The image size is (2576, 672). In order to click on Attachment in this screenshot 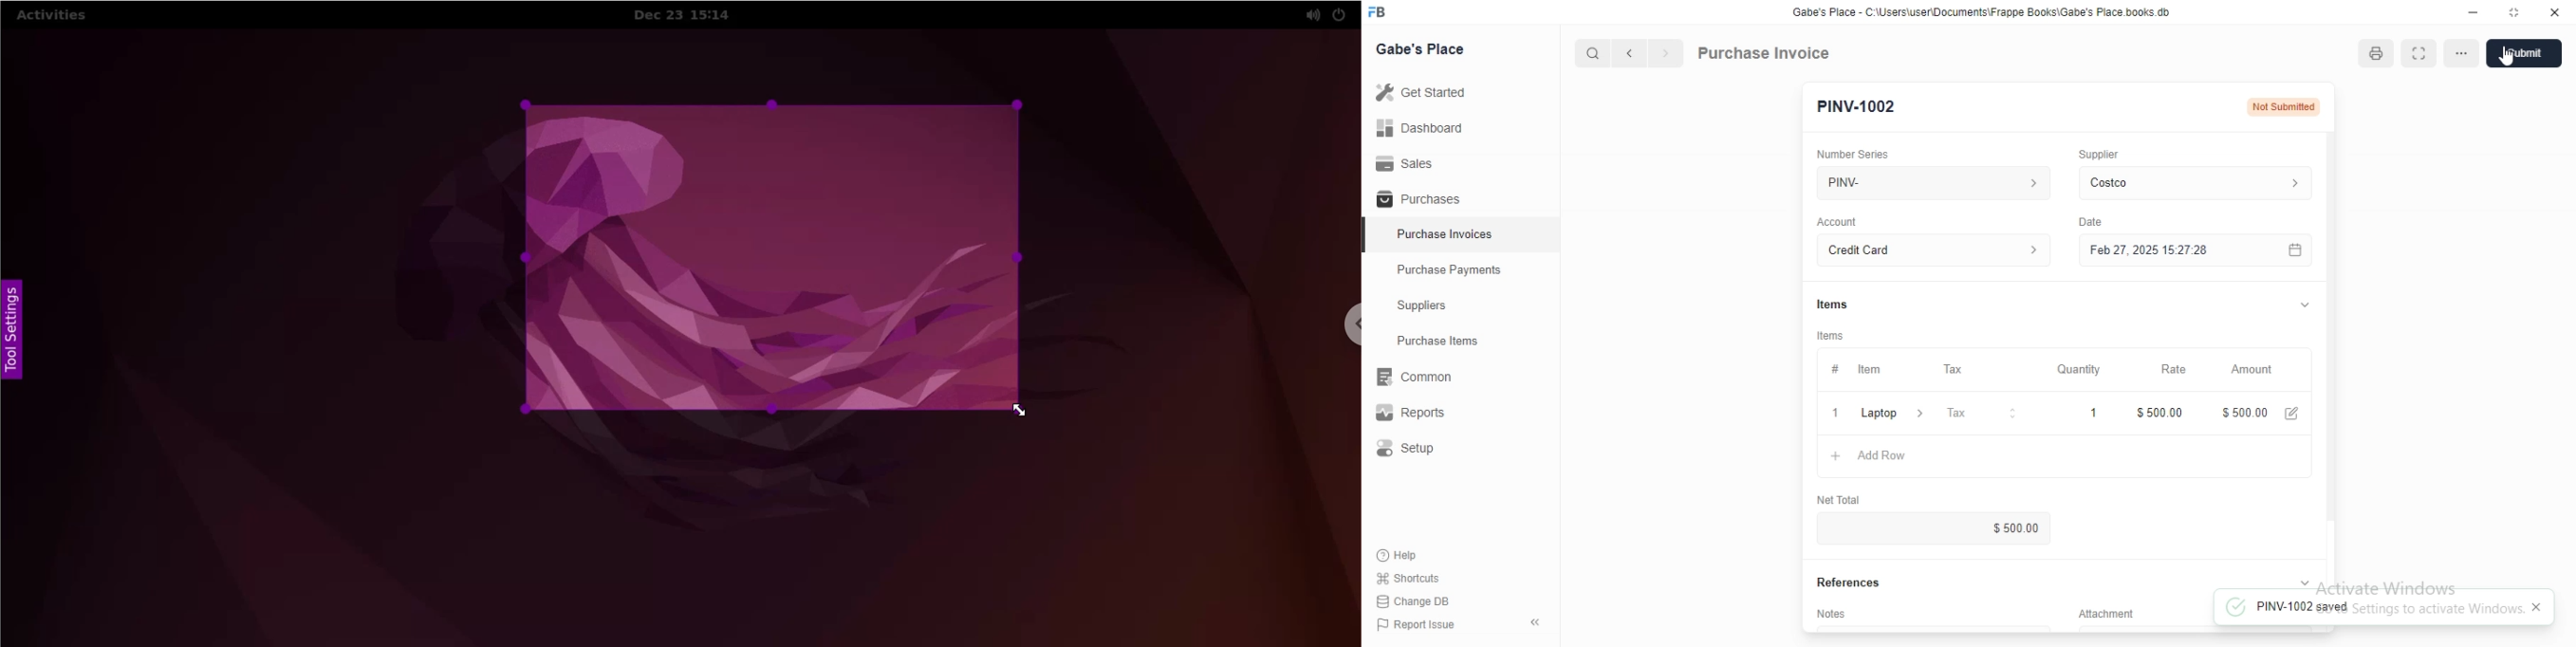, I will do `click(2106, 613)`.